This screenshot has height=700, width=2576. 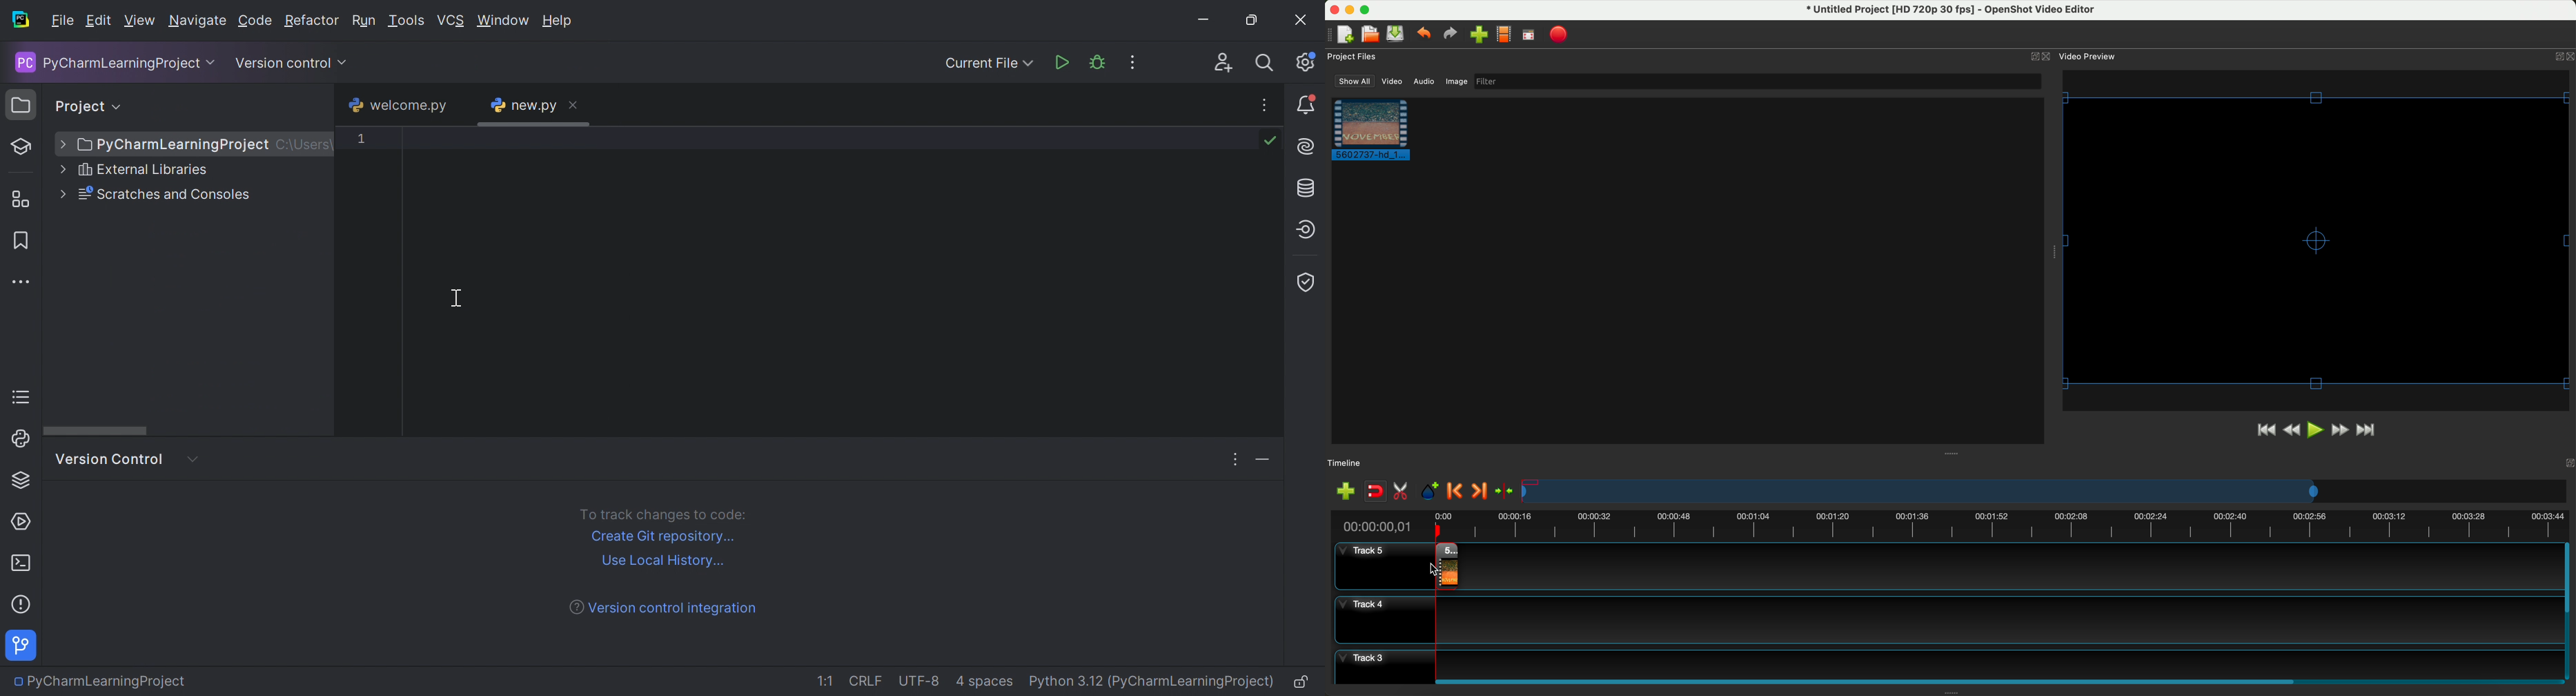 What do you see at coordinates (1134, 61) in the screenshot?
I see `More actions` at bounding box center [1134, 61].